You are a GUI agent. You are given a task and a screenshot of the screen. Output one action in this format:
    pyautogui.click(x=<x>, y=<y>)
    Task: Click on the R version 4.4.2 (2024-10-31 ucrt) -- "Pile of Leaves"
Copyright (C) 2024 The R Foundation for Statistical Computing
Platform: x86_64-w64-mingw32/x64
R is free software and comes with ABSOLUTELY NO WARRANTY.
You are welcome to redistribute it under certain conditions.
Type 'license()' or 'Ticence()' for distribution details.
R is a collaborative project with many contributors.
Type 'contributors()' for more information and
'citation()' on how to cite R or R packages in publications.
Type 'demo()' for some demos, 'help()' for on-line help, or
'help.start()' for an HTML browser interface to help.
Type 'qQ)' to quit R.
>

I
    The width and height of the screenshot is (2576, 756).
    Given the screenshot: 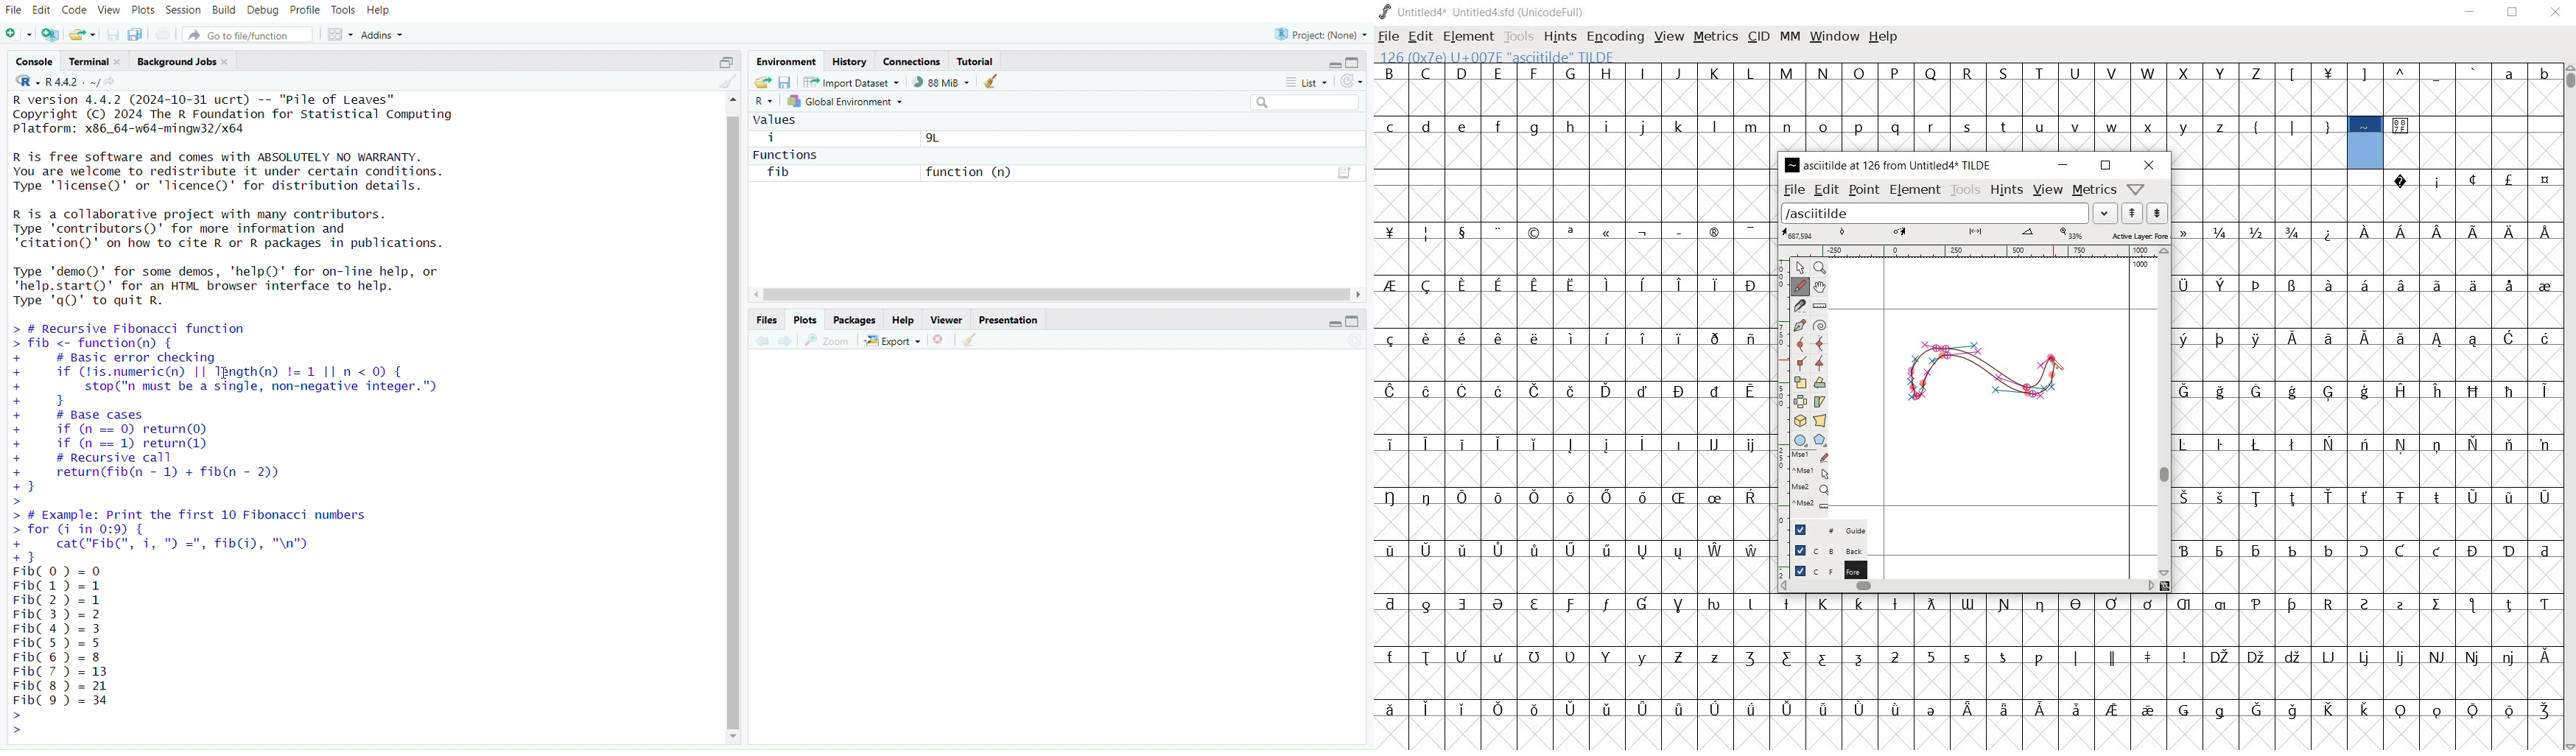 What is the action you would take?
    pyautogui.click(x=244, y=201)
    